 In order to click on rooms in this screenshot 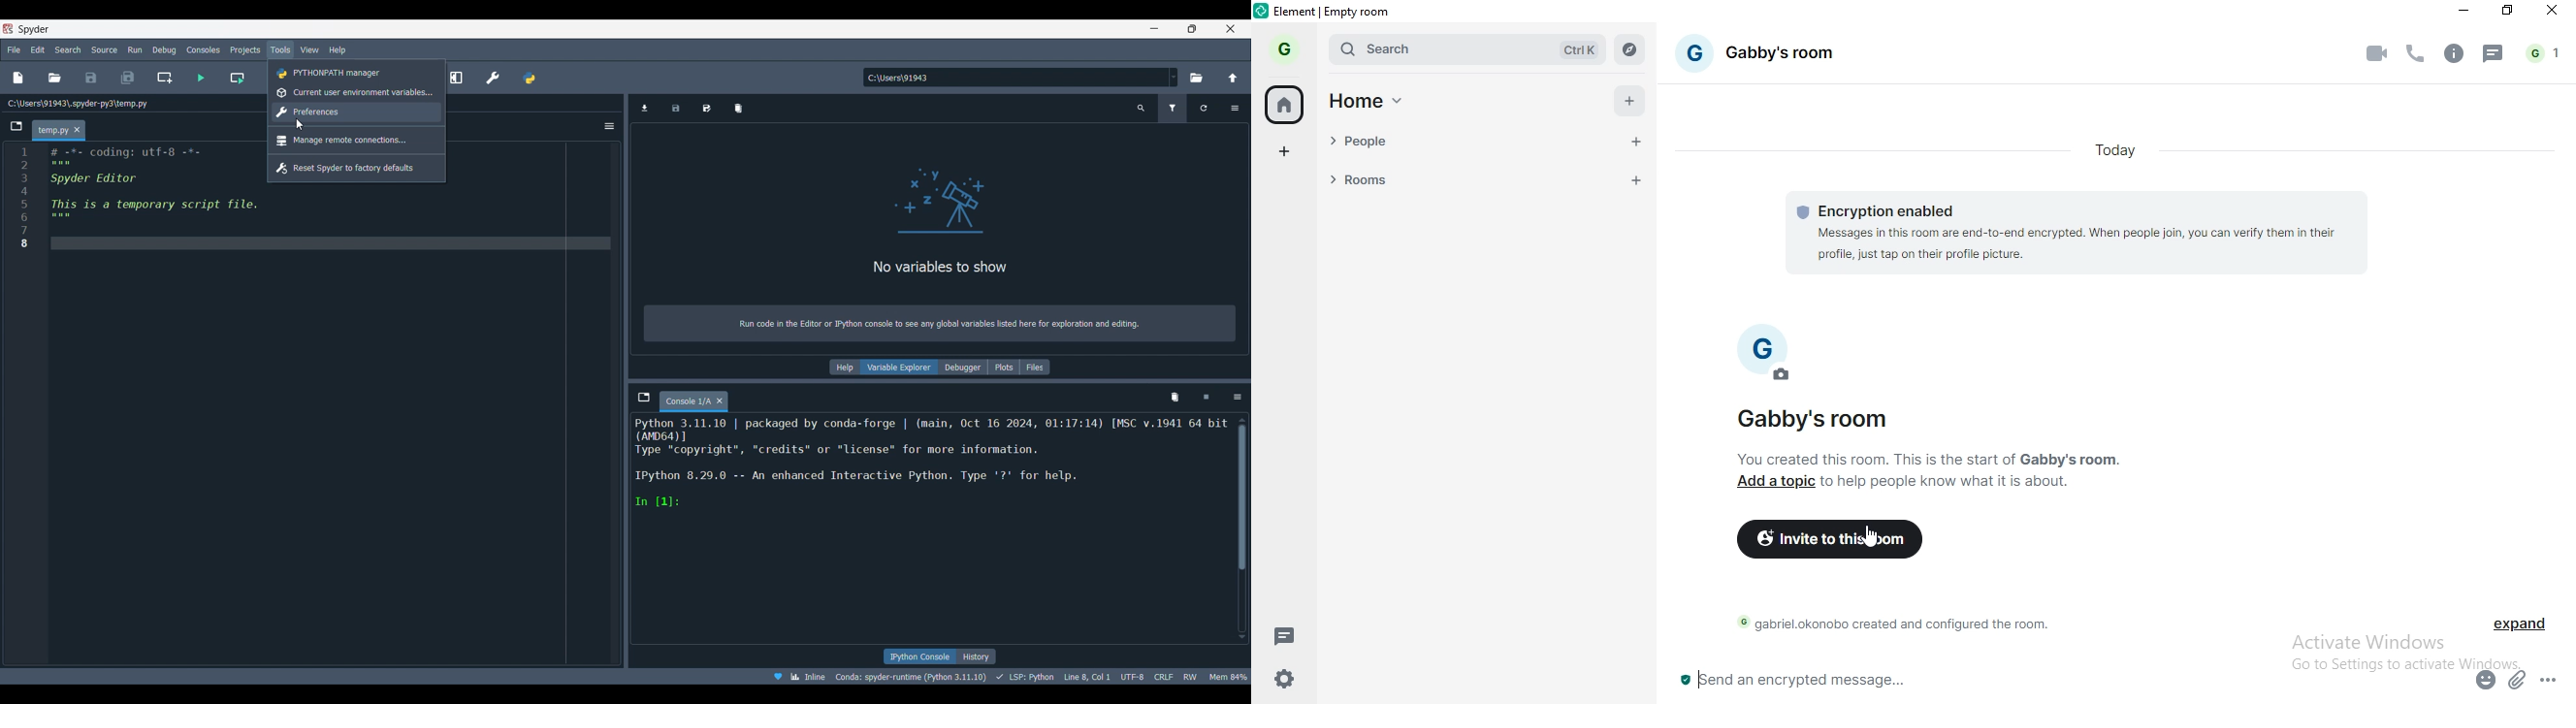, I will do `click(1465, 179)`.